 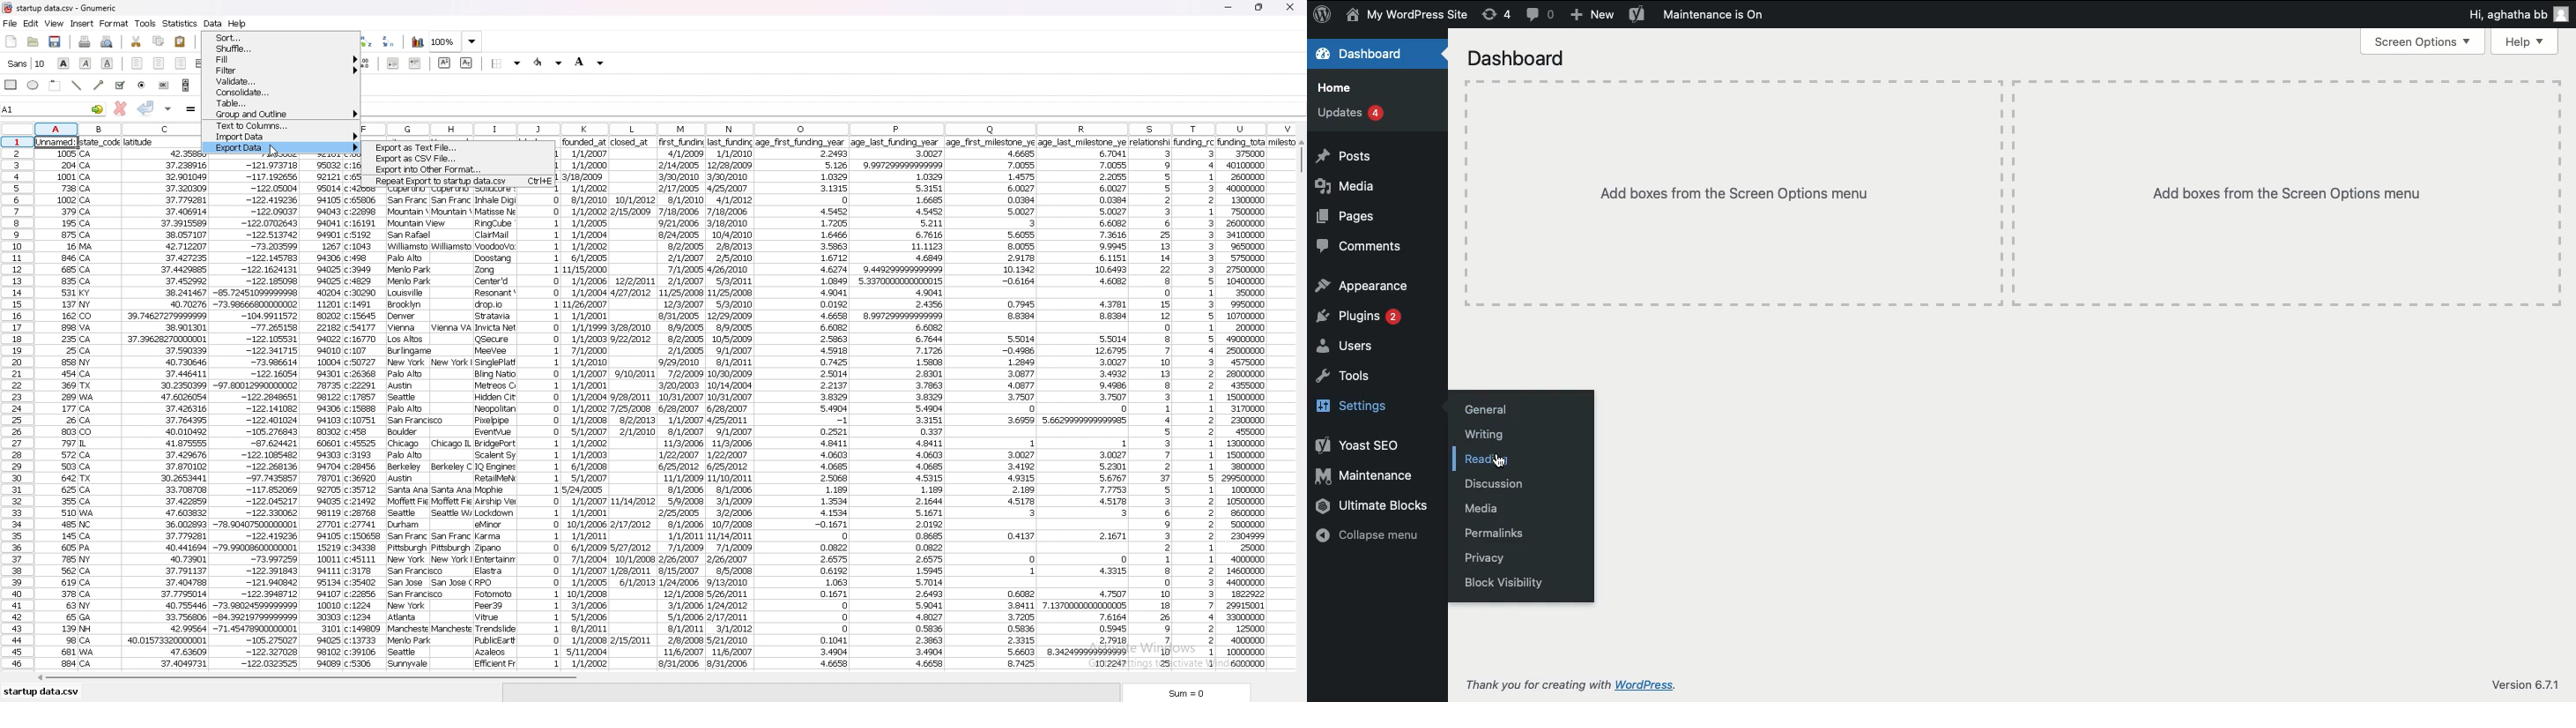 I want to click on revisions (4), so click(x=1498, y=14).